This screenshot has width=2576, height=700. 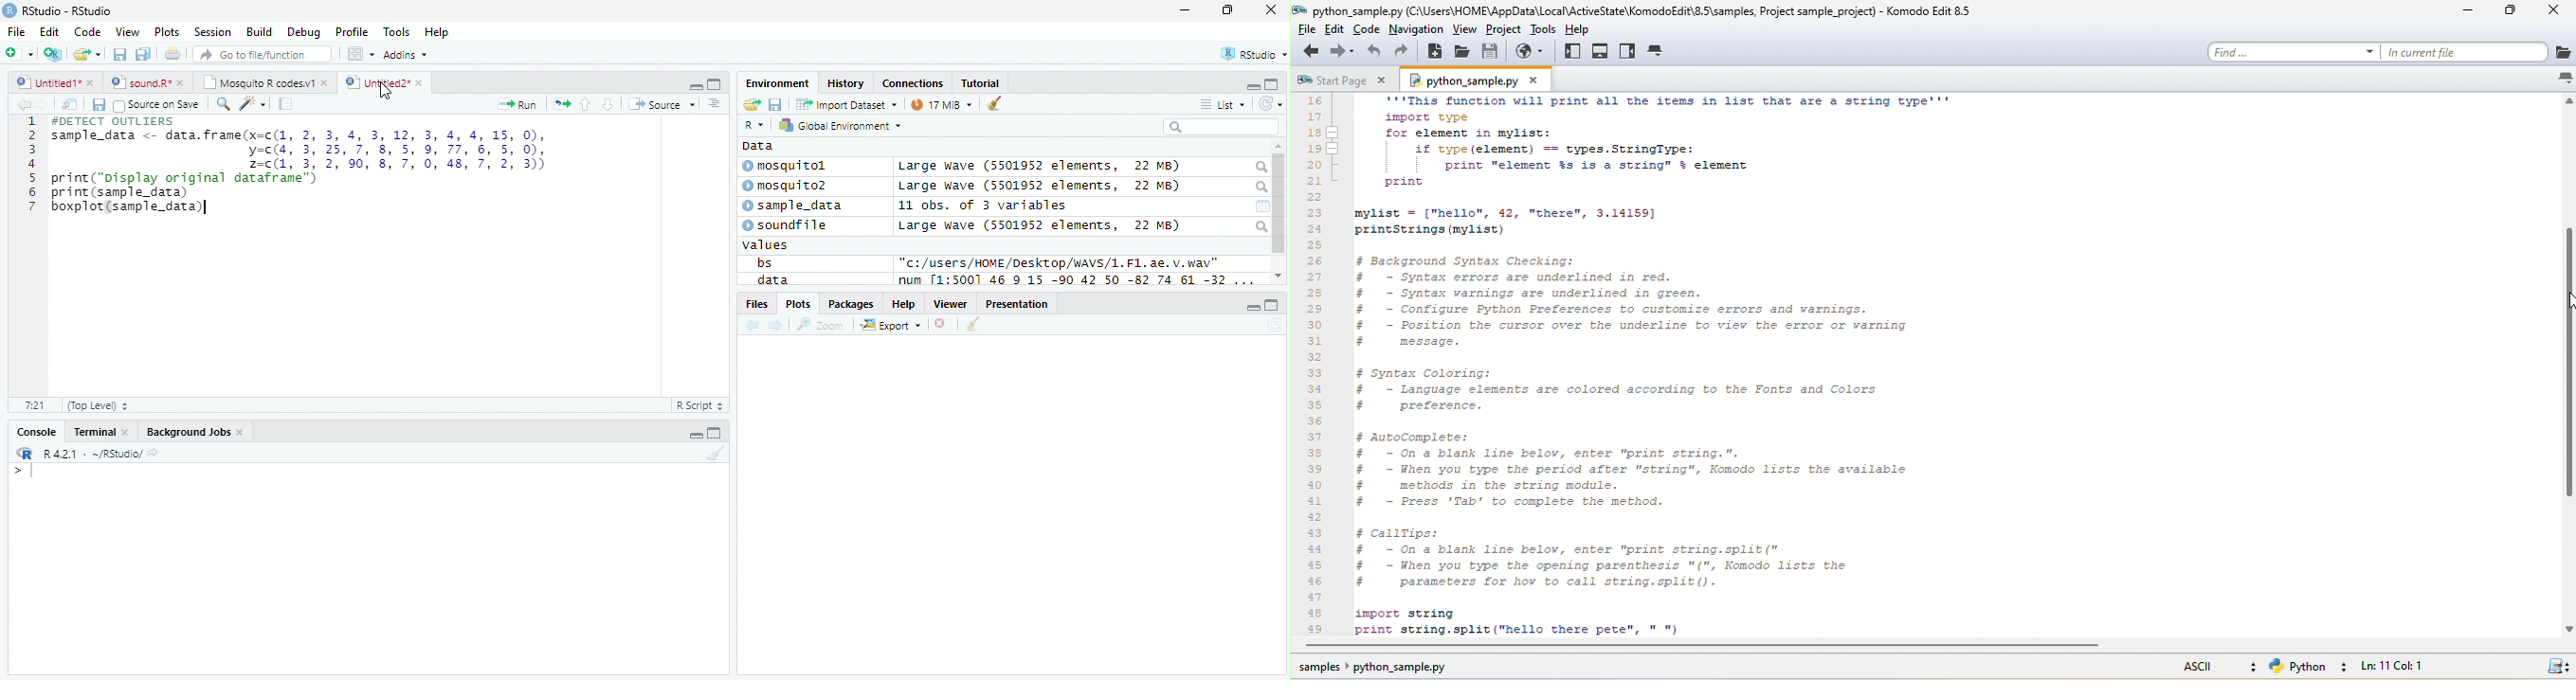 I want to click on right pane, so click(x=1628, y=52).